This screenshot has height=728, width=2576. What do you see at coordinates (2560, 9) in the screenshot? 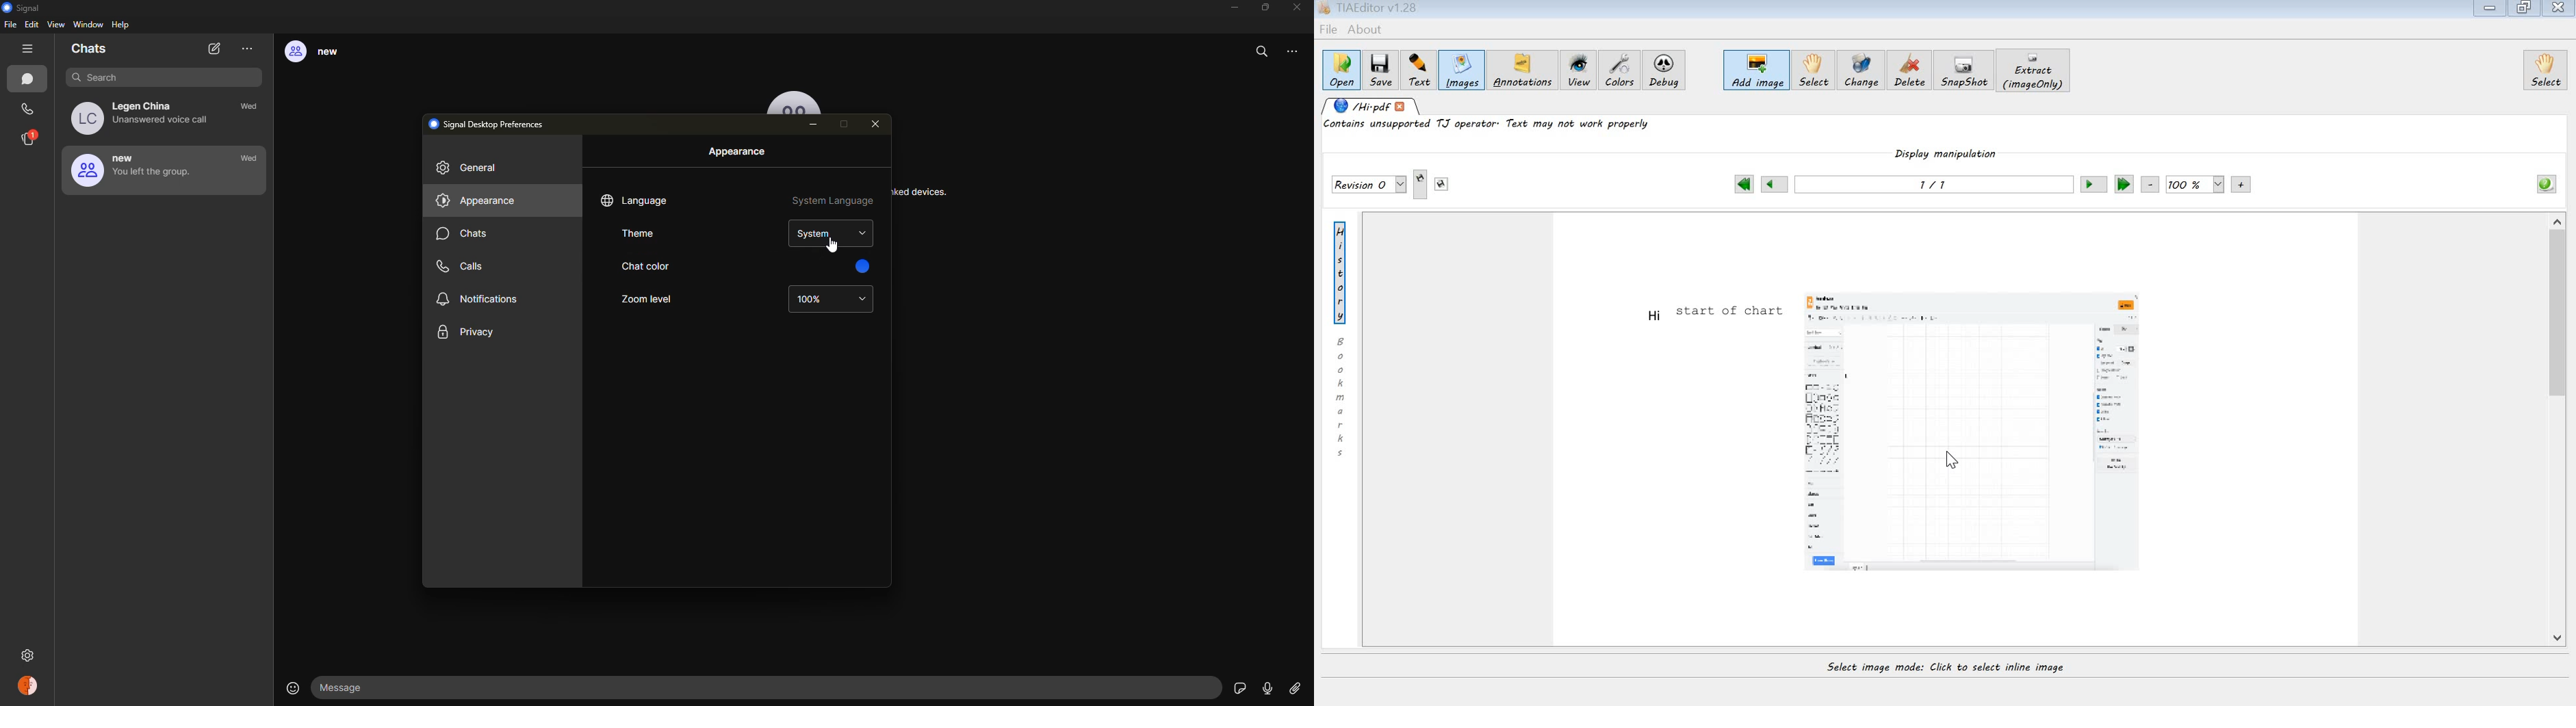
I see `close` at bounding box center [2560, 9].